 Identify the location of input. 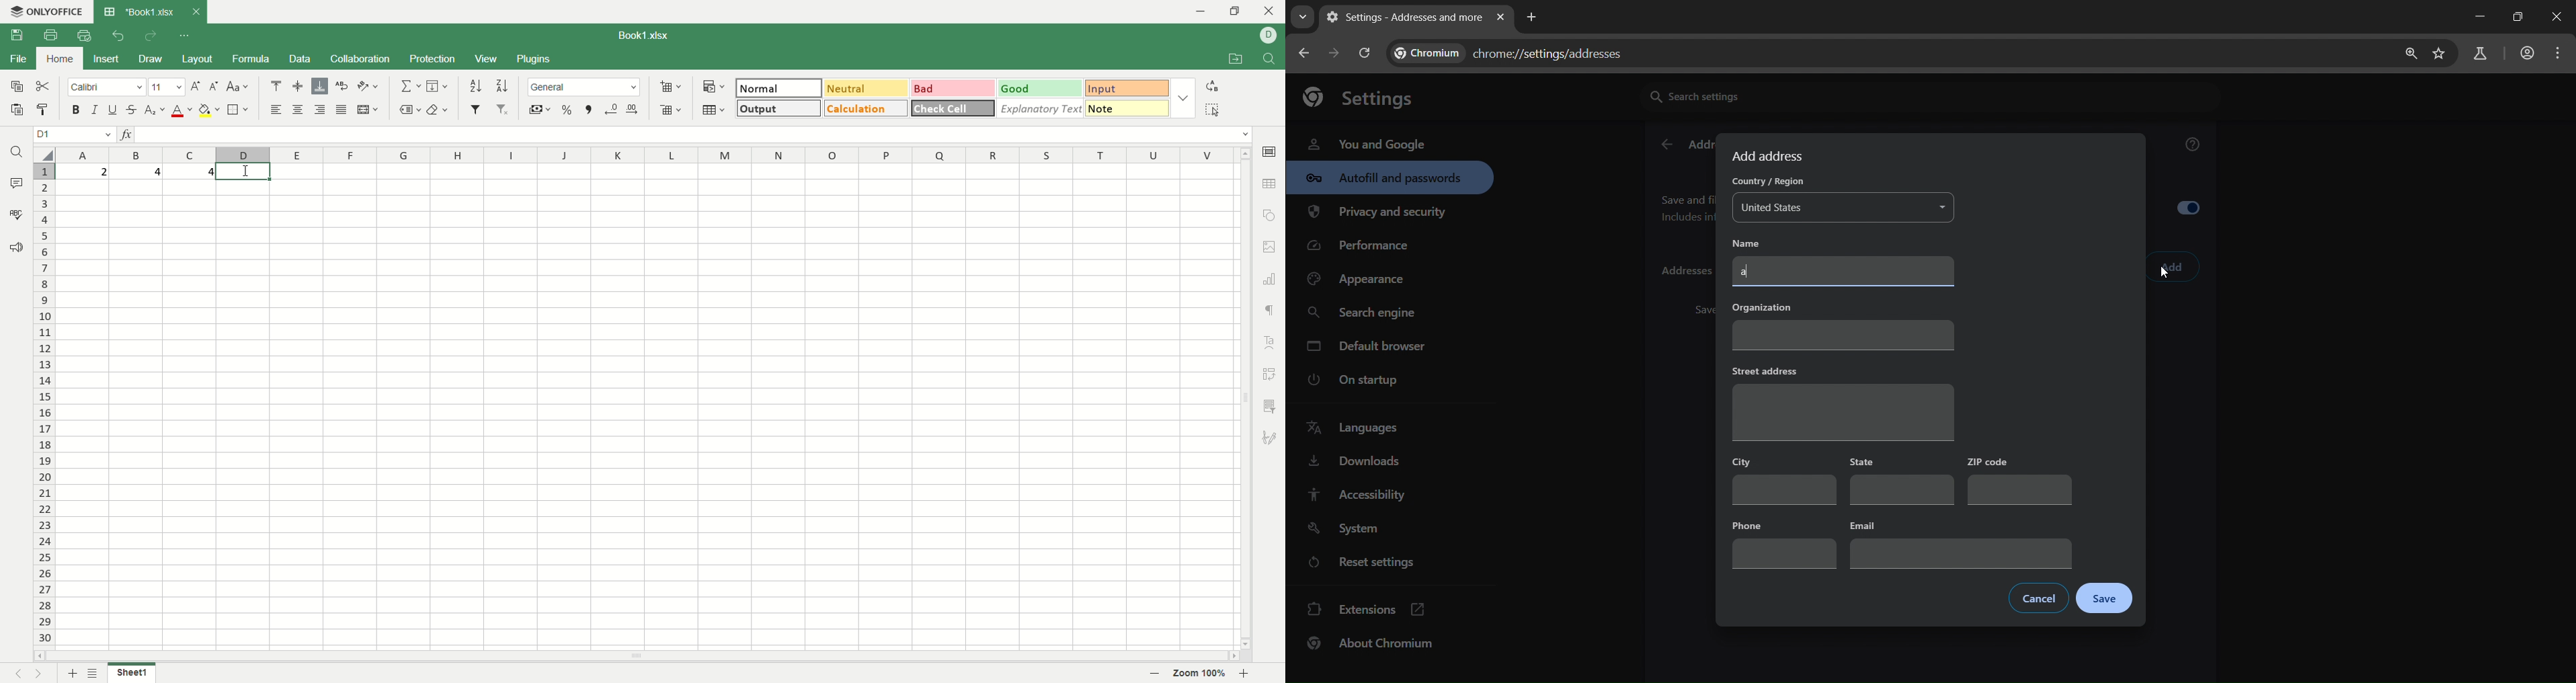
(1126, 87).